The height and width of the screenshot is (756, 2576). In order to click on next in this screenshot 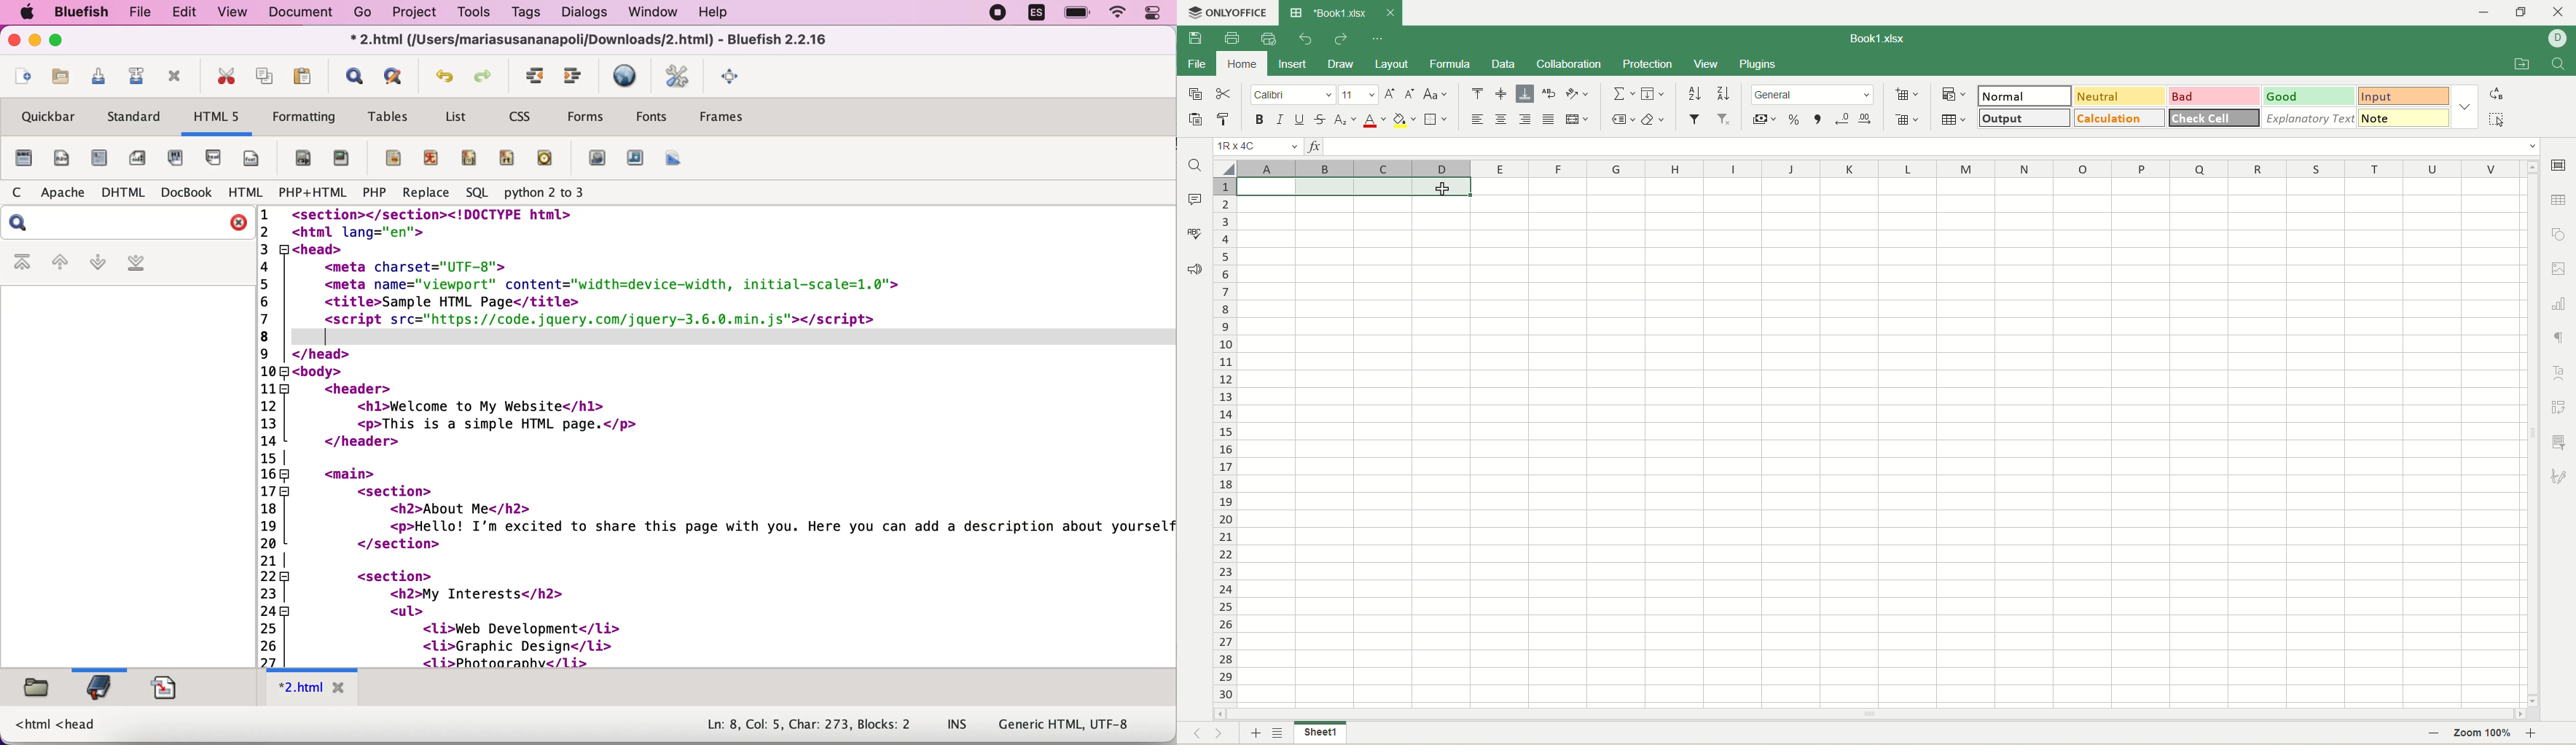, I will do `click(1226, 735)`.